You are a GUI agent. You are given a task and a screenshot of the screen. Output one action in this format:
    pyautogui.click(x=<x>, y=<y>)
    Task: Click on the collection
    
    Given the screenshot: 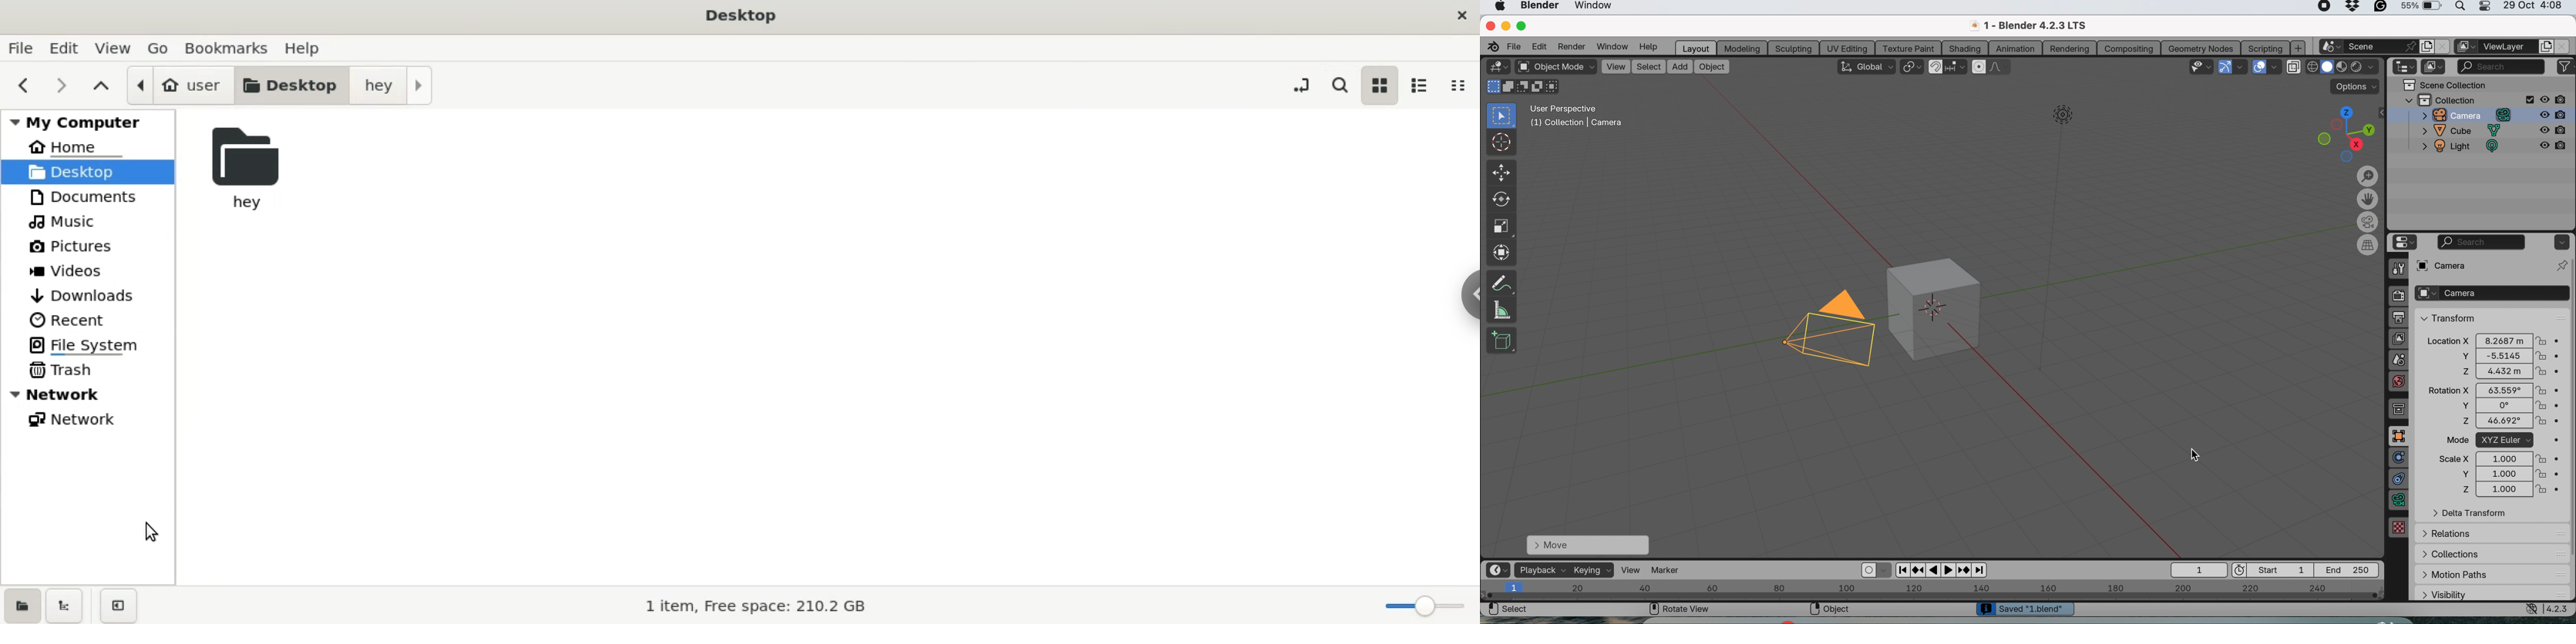 What is the action you would take?
    pyautogui.click(x=2401, y=409)
    